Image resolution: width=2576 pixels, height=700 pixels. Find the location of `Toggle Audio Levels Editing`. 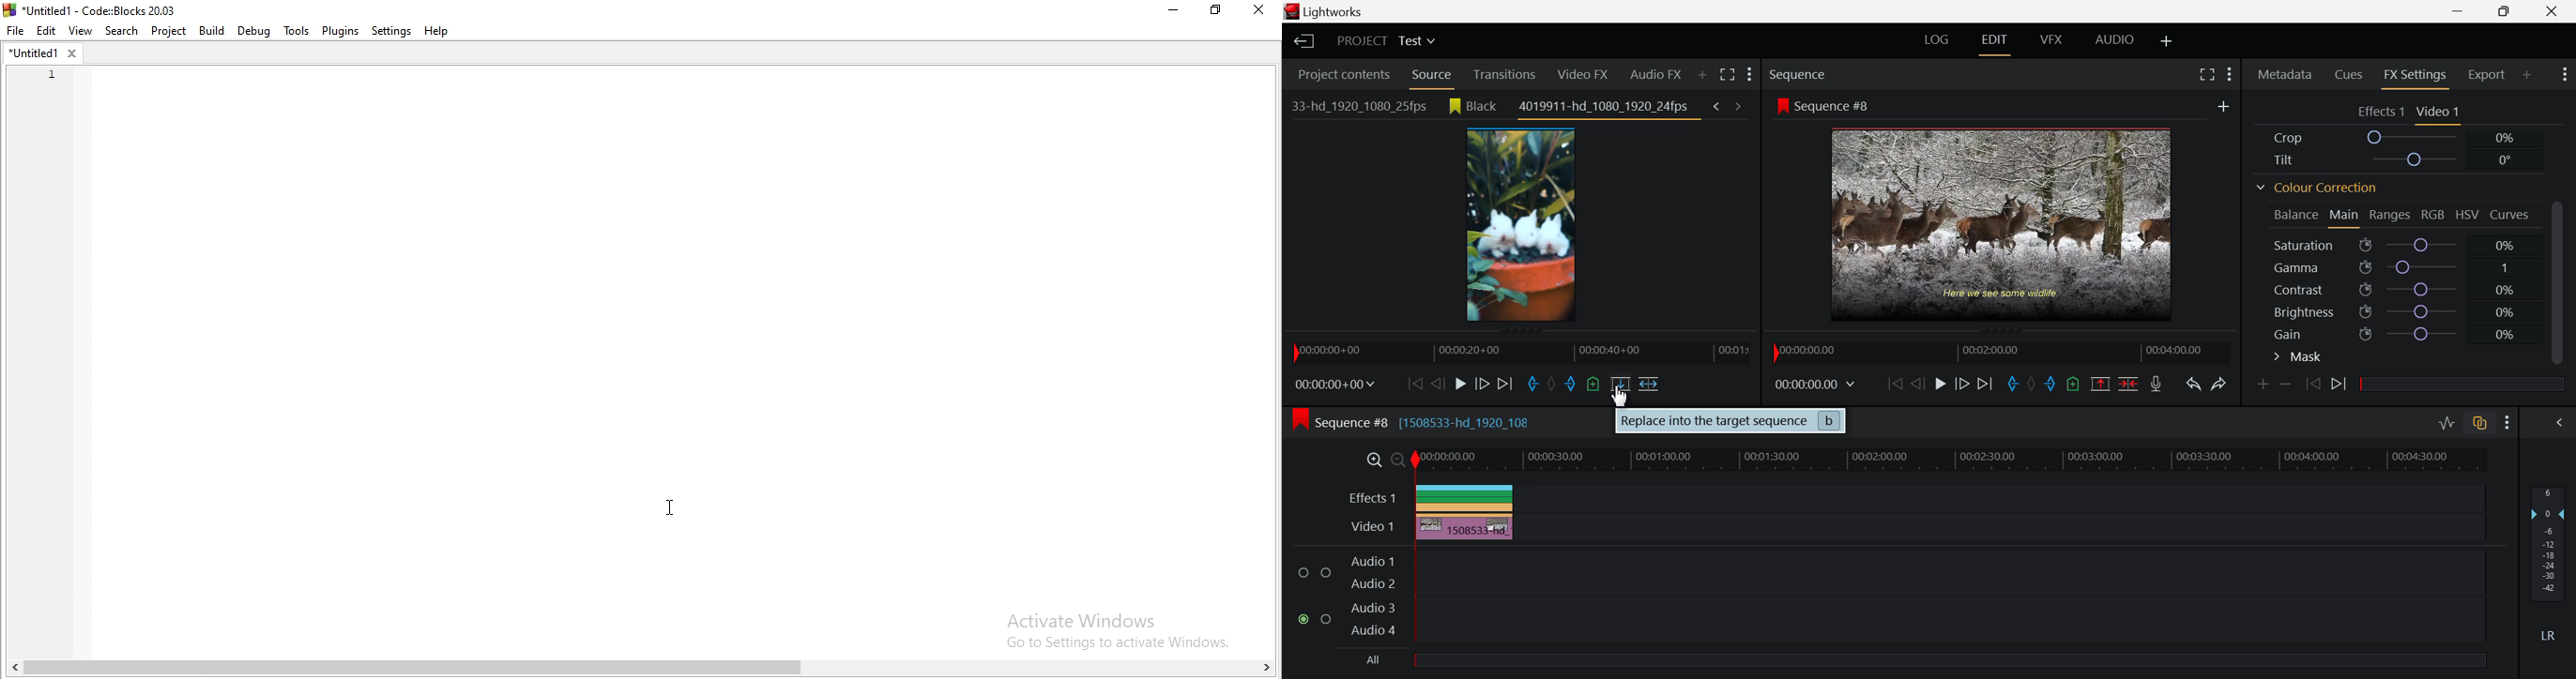

Toggle Audio Levels Editing is located at coordinates (2447, 424).